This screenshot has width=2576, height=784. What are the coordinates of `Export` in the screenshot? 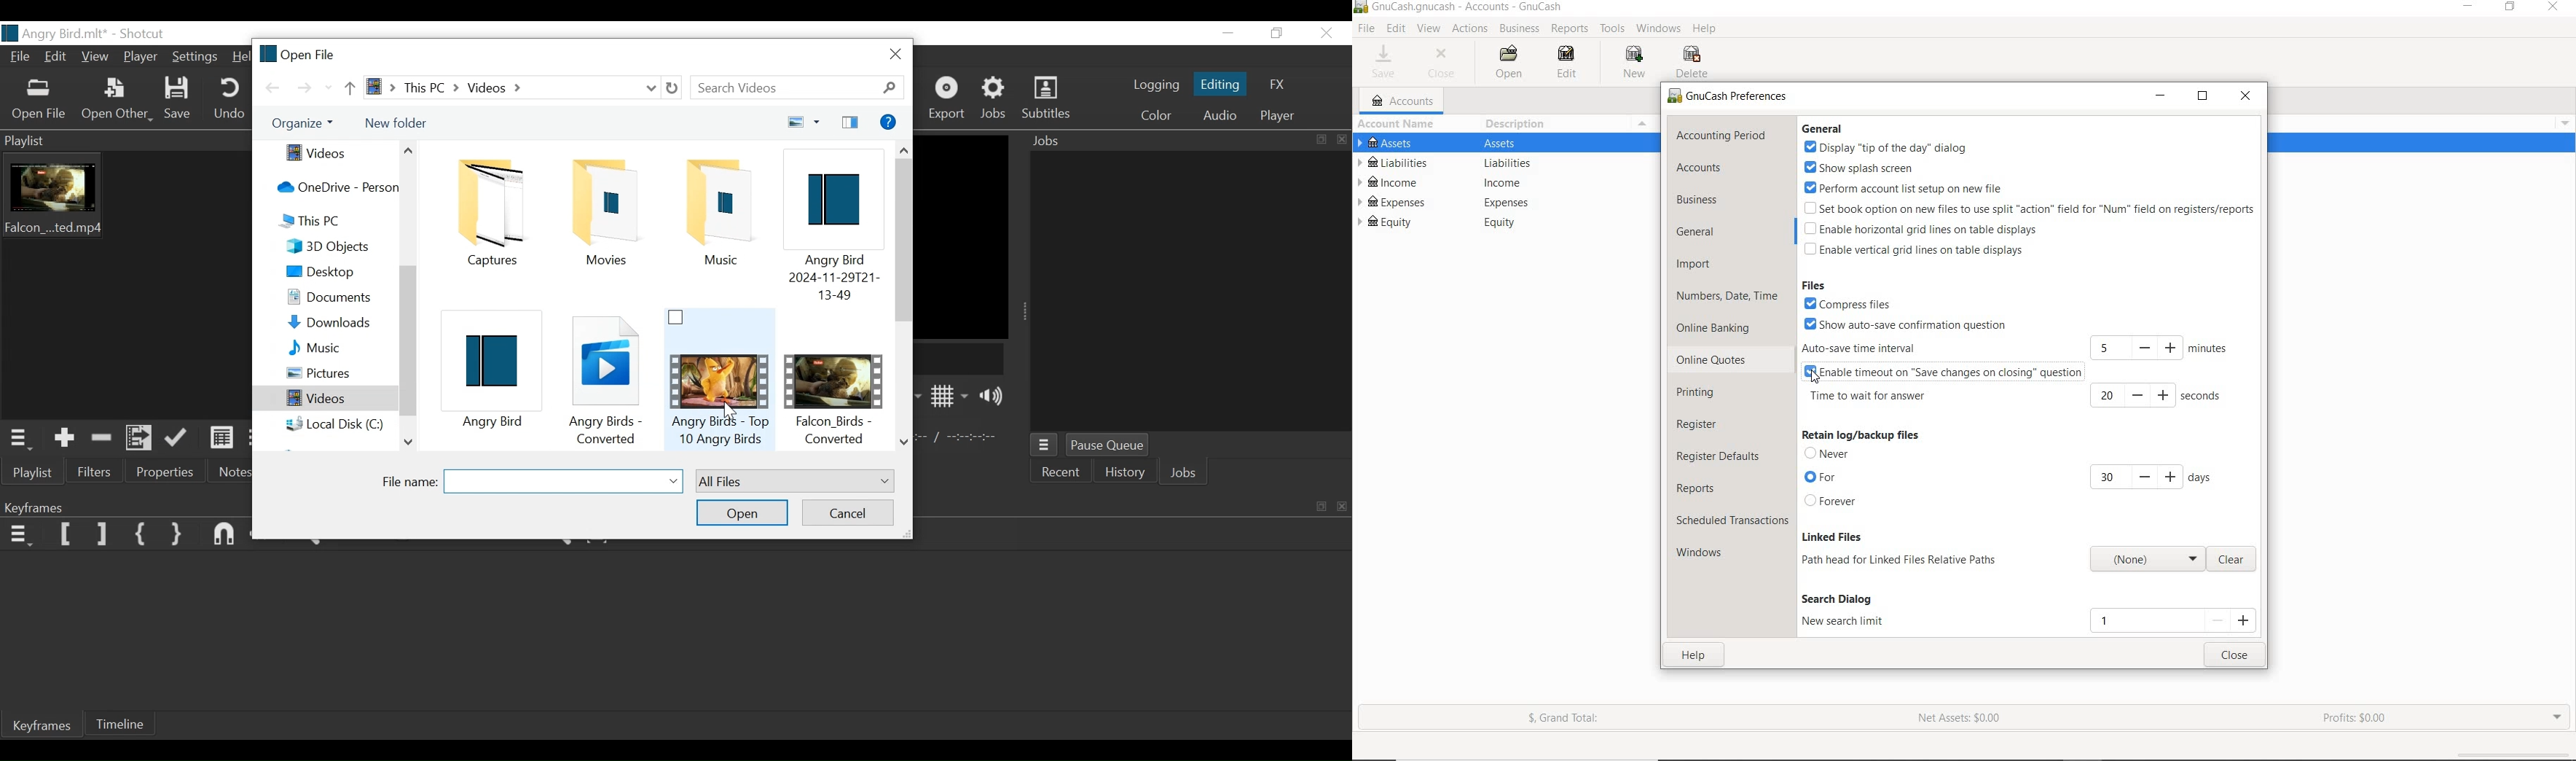 It's located at (951, 99).